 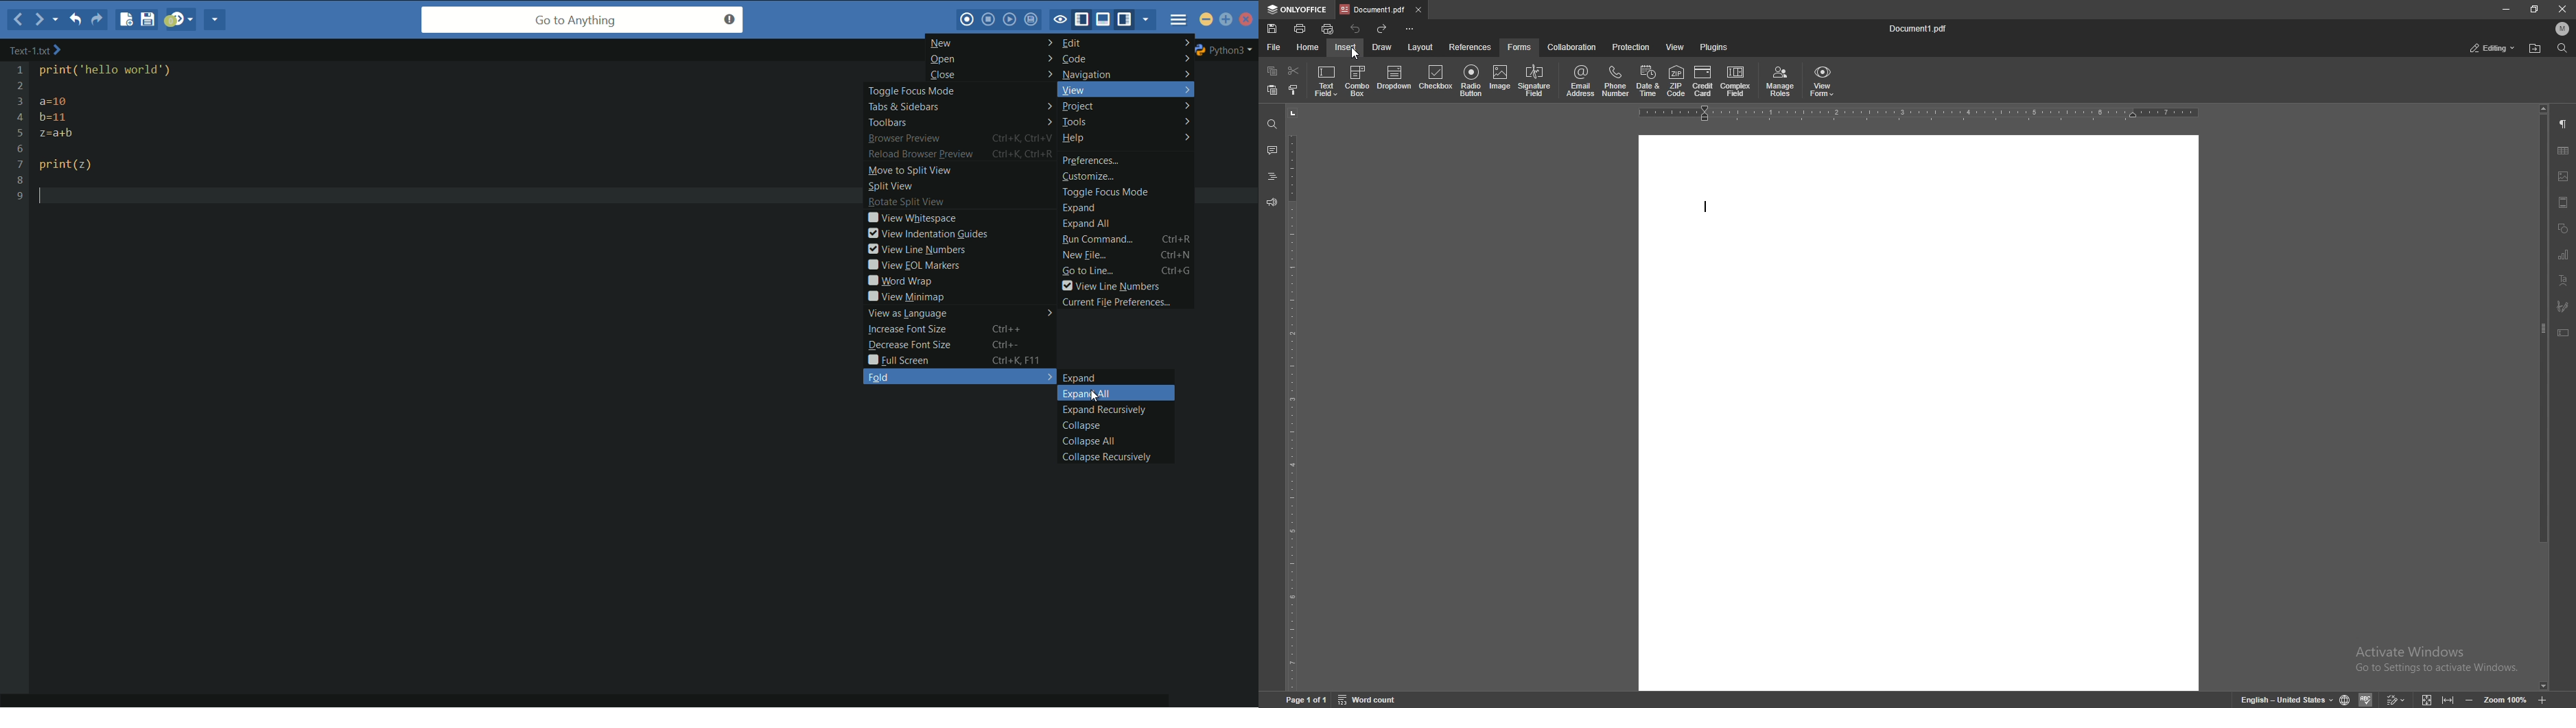 I want to click on layout, so click(x=1420, y=47).